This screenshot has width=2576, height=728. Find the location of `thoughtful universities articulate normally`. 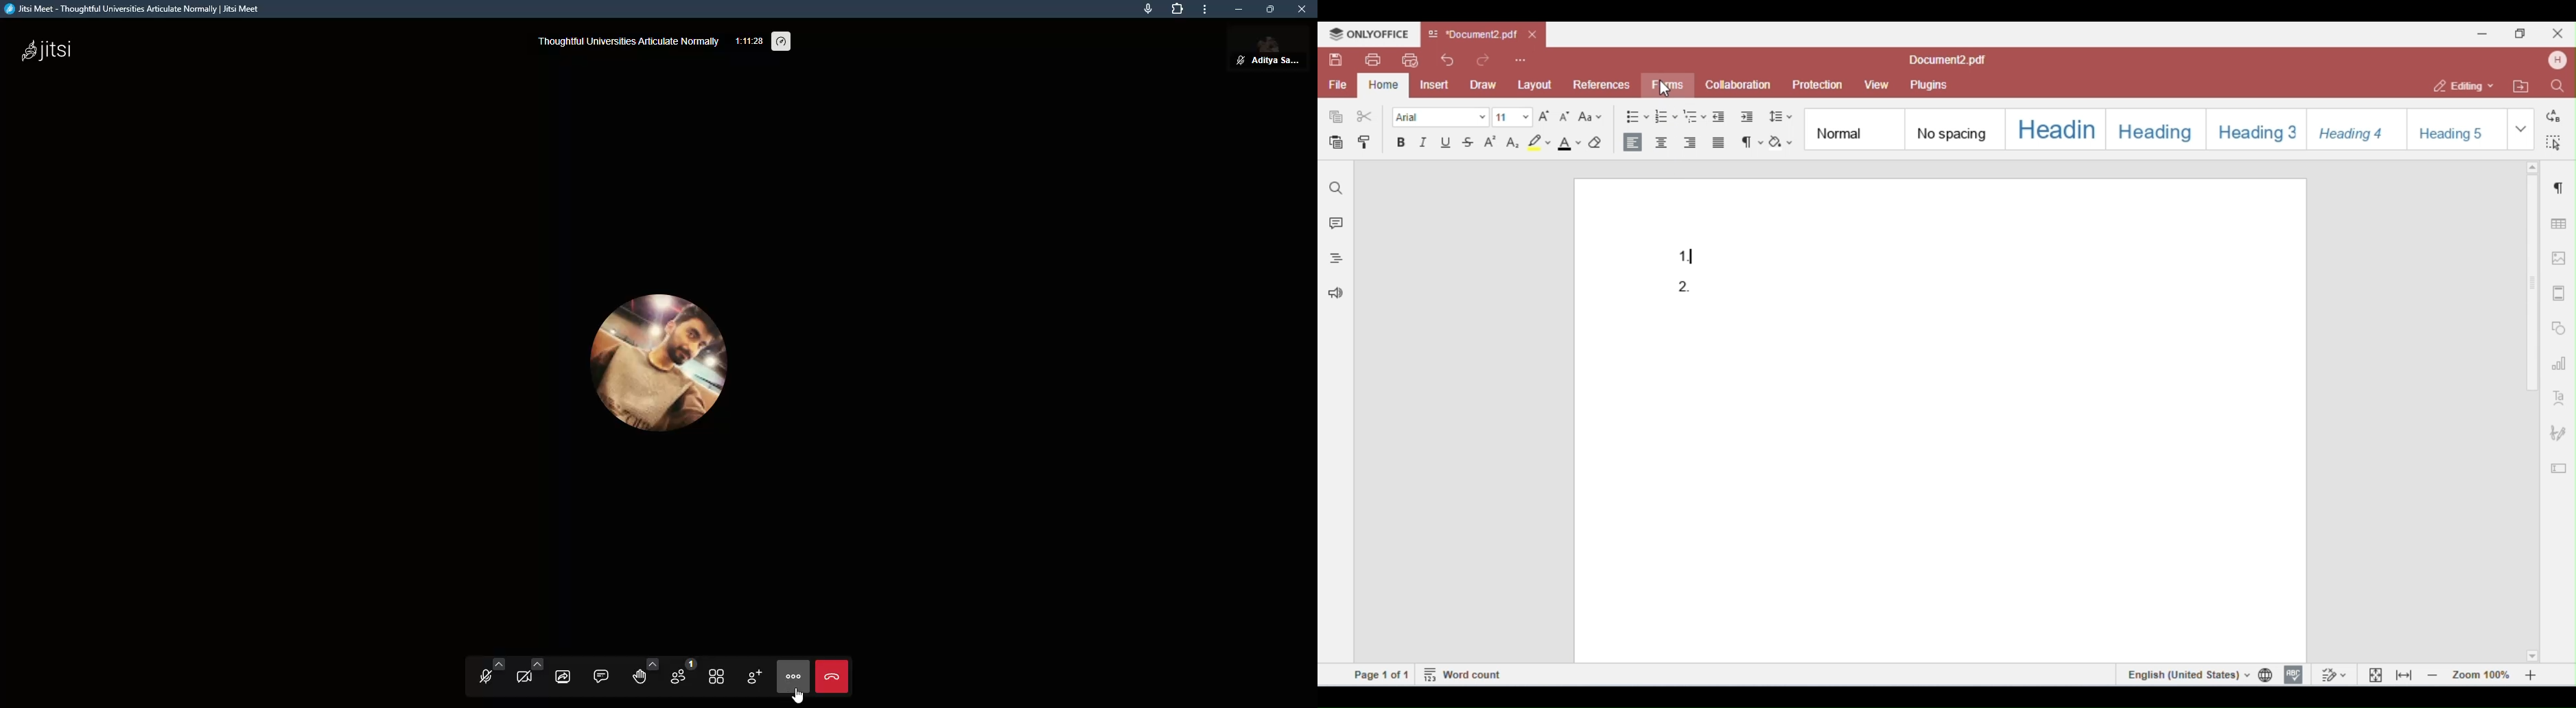

thoughtful universities articulate normally is located at coordinates (630, 41).